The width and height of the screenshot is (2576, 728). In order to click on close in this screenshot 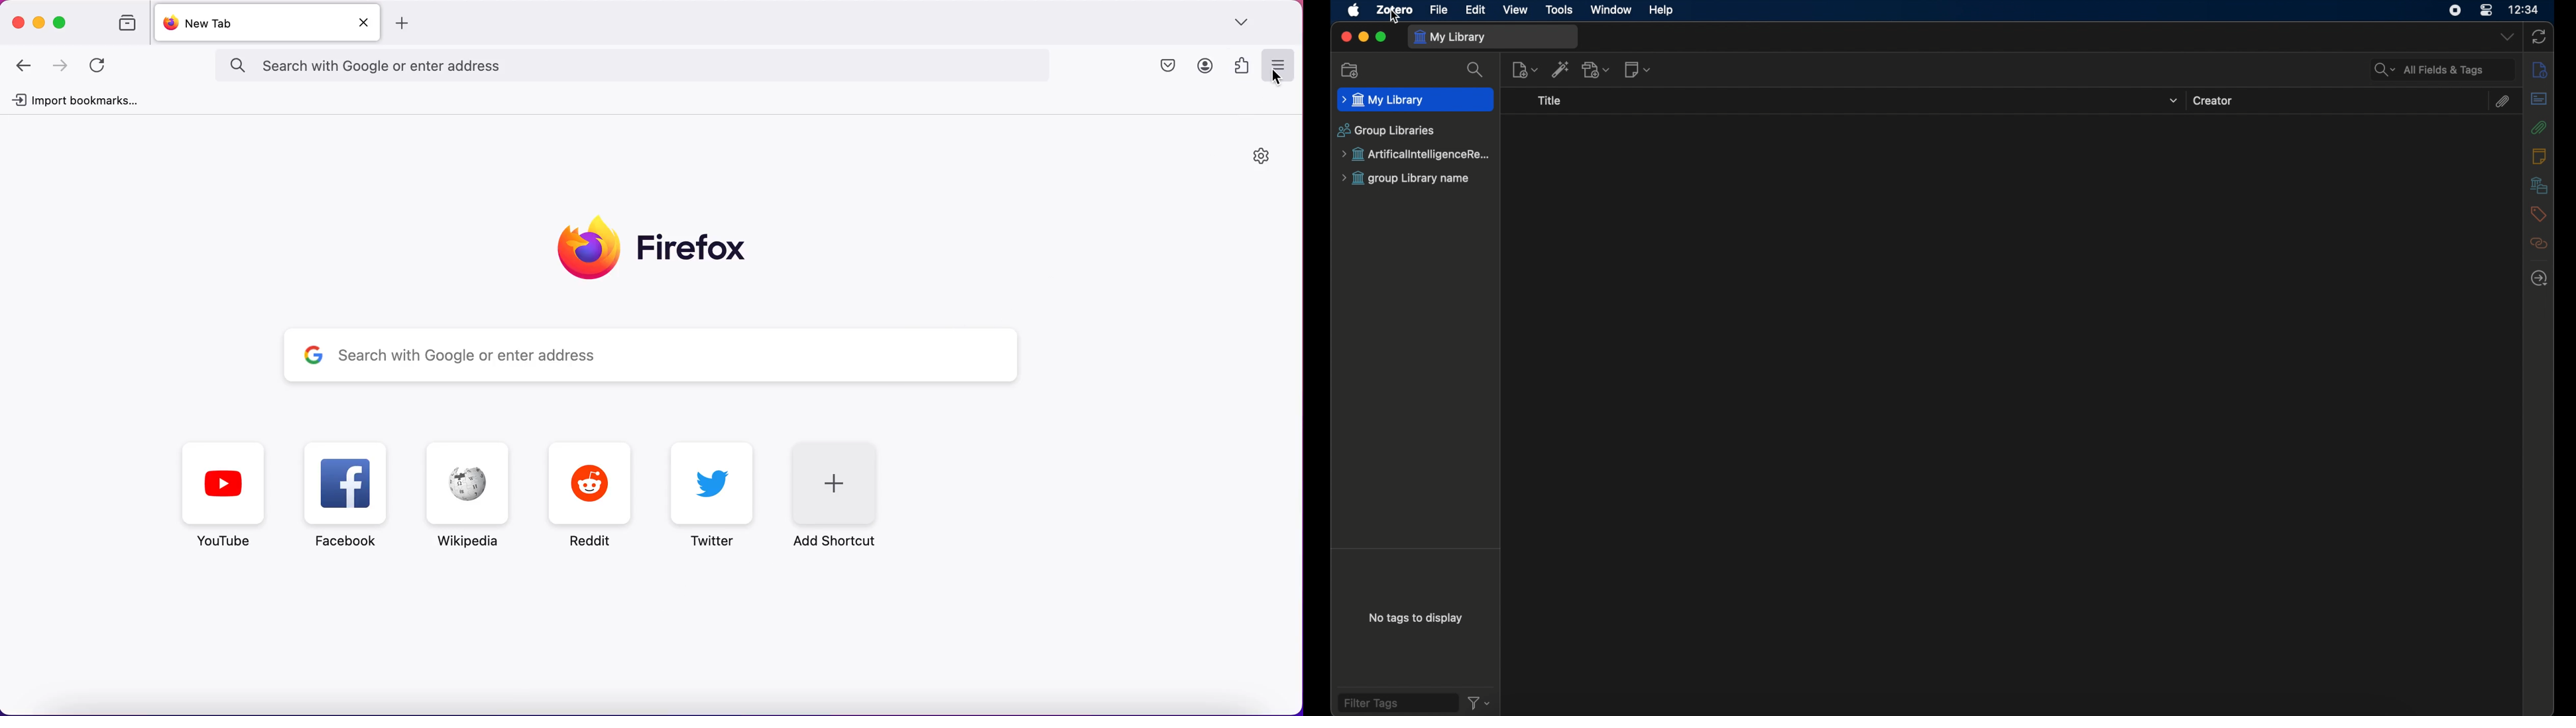, I will do `click(19, 19)`.